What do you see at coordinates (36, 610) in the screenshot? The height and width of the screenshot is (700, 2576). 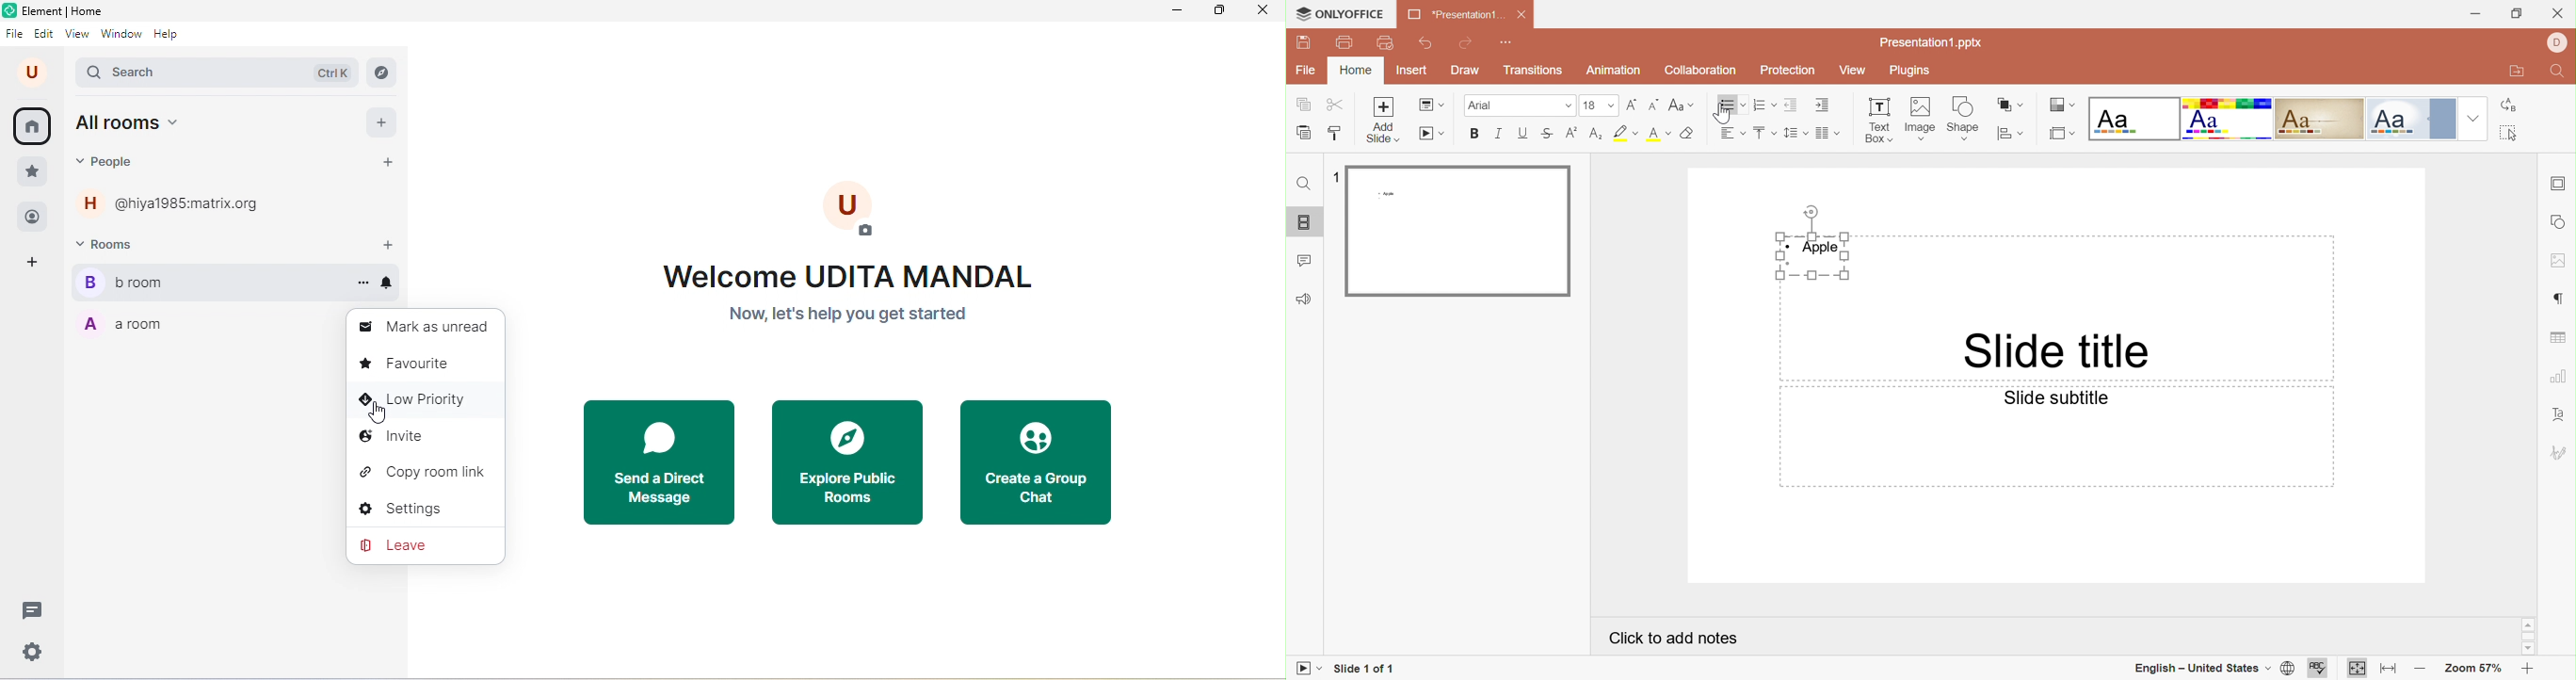 I see `threads` at bounding box center [36, 610].